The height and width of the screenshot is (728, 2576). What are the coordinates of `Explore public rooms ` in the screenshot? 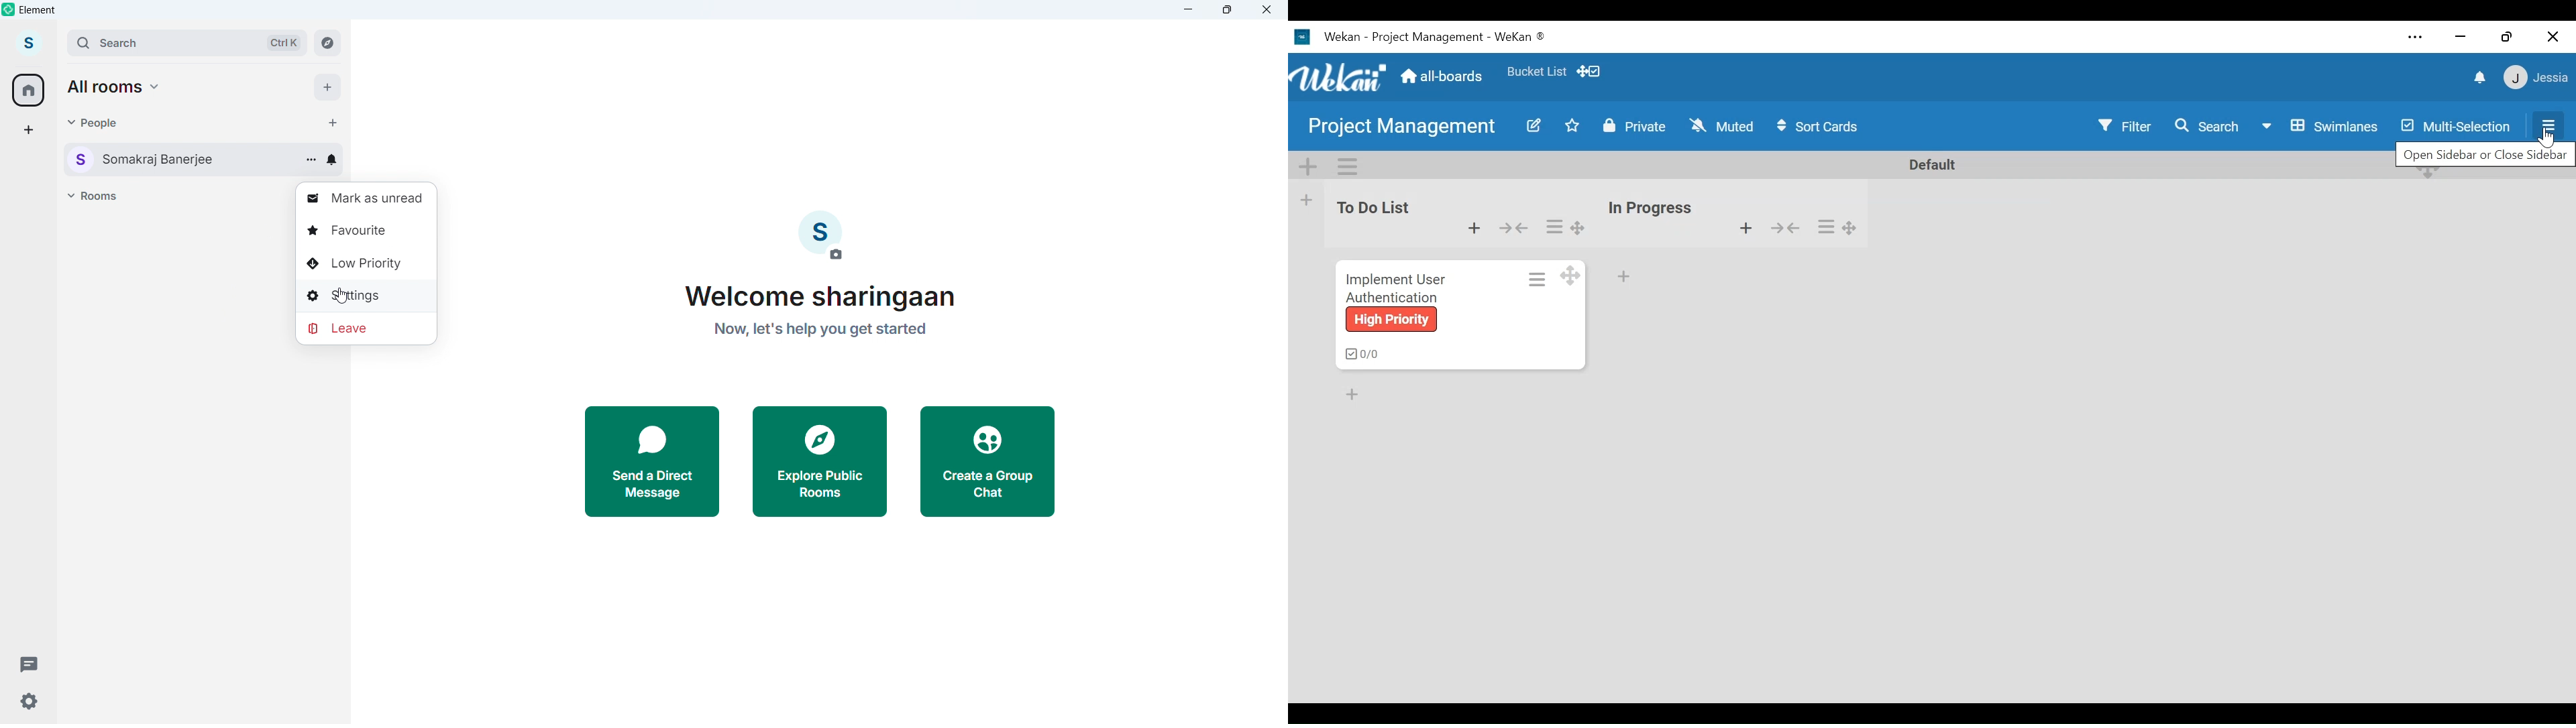 It's located at (819, 463).